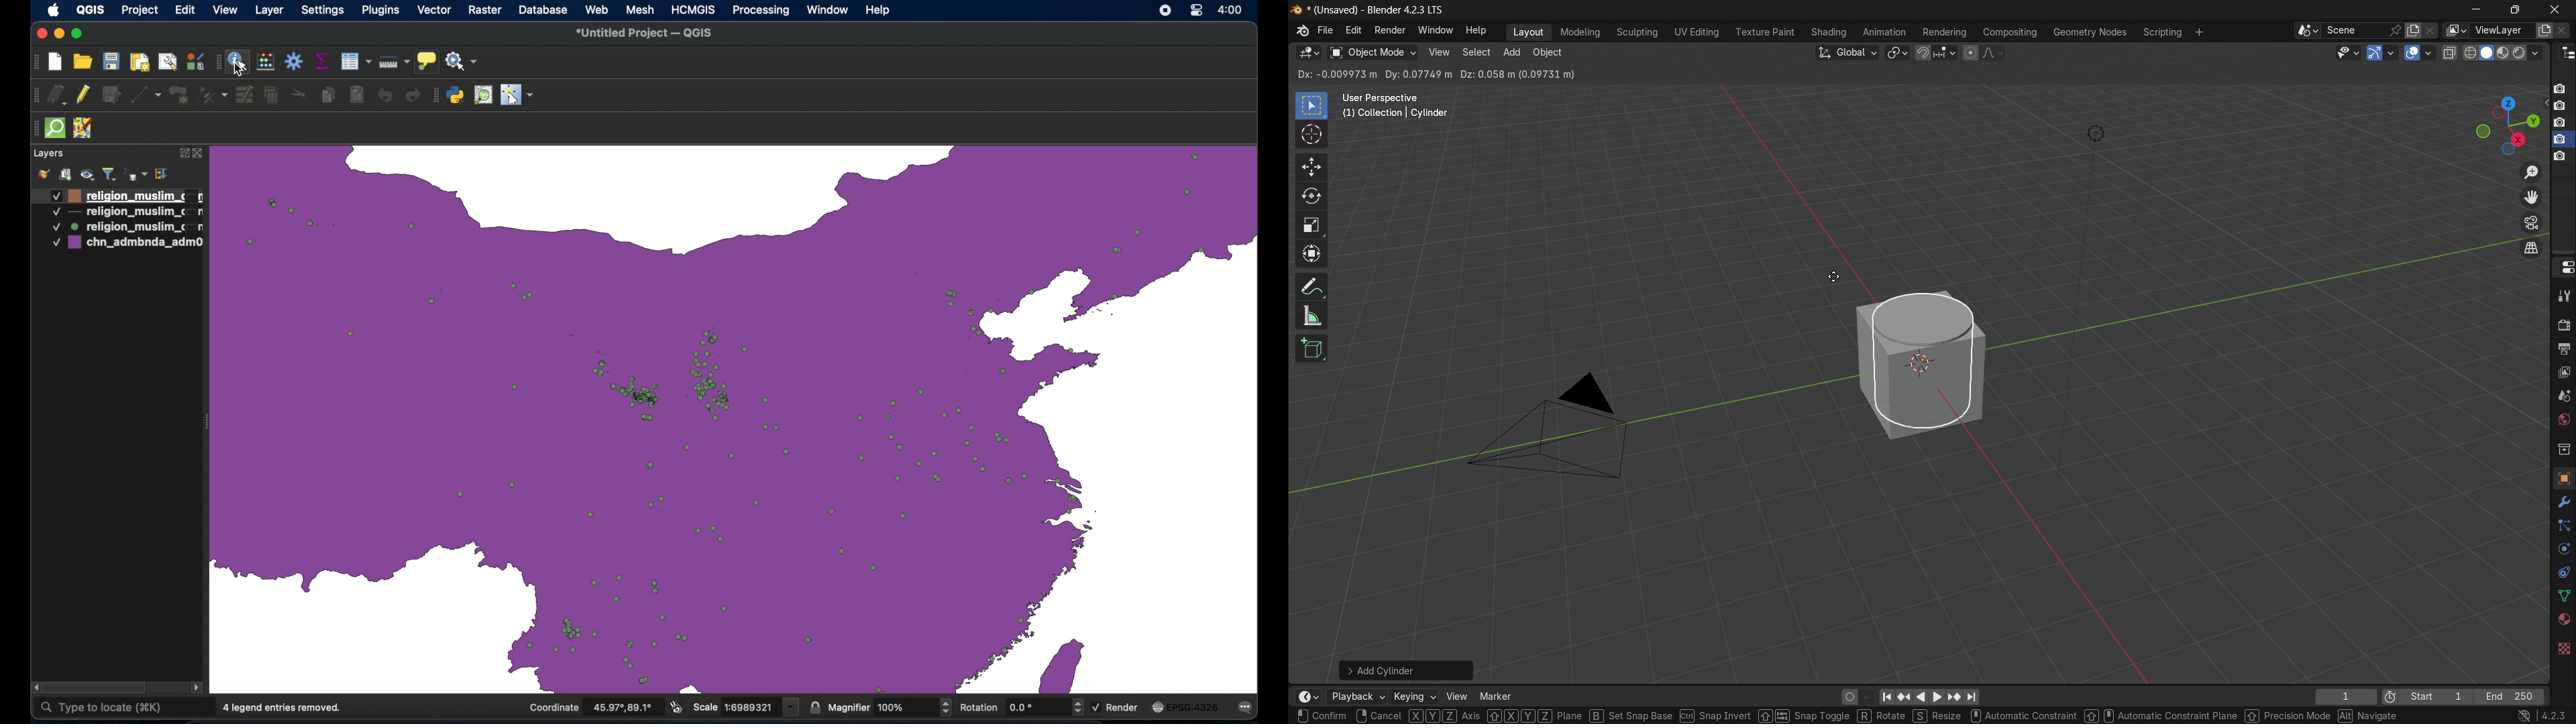 The height and width of the screenshot is (728, 2576). Describe the element at coordinates (2563, 478) in the screenshot. I see `texture` at that location.